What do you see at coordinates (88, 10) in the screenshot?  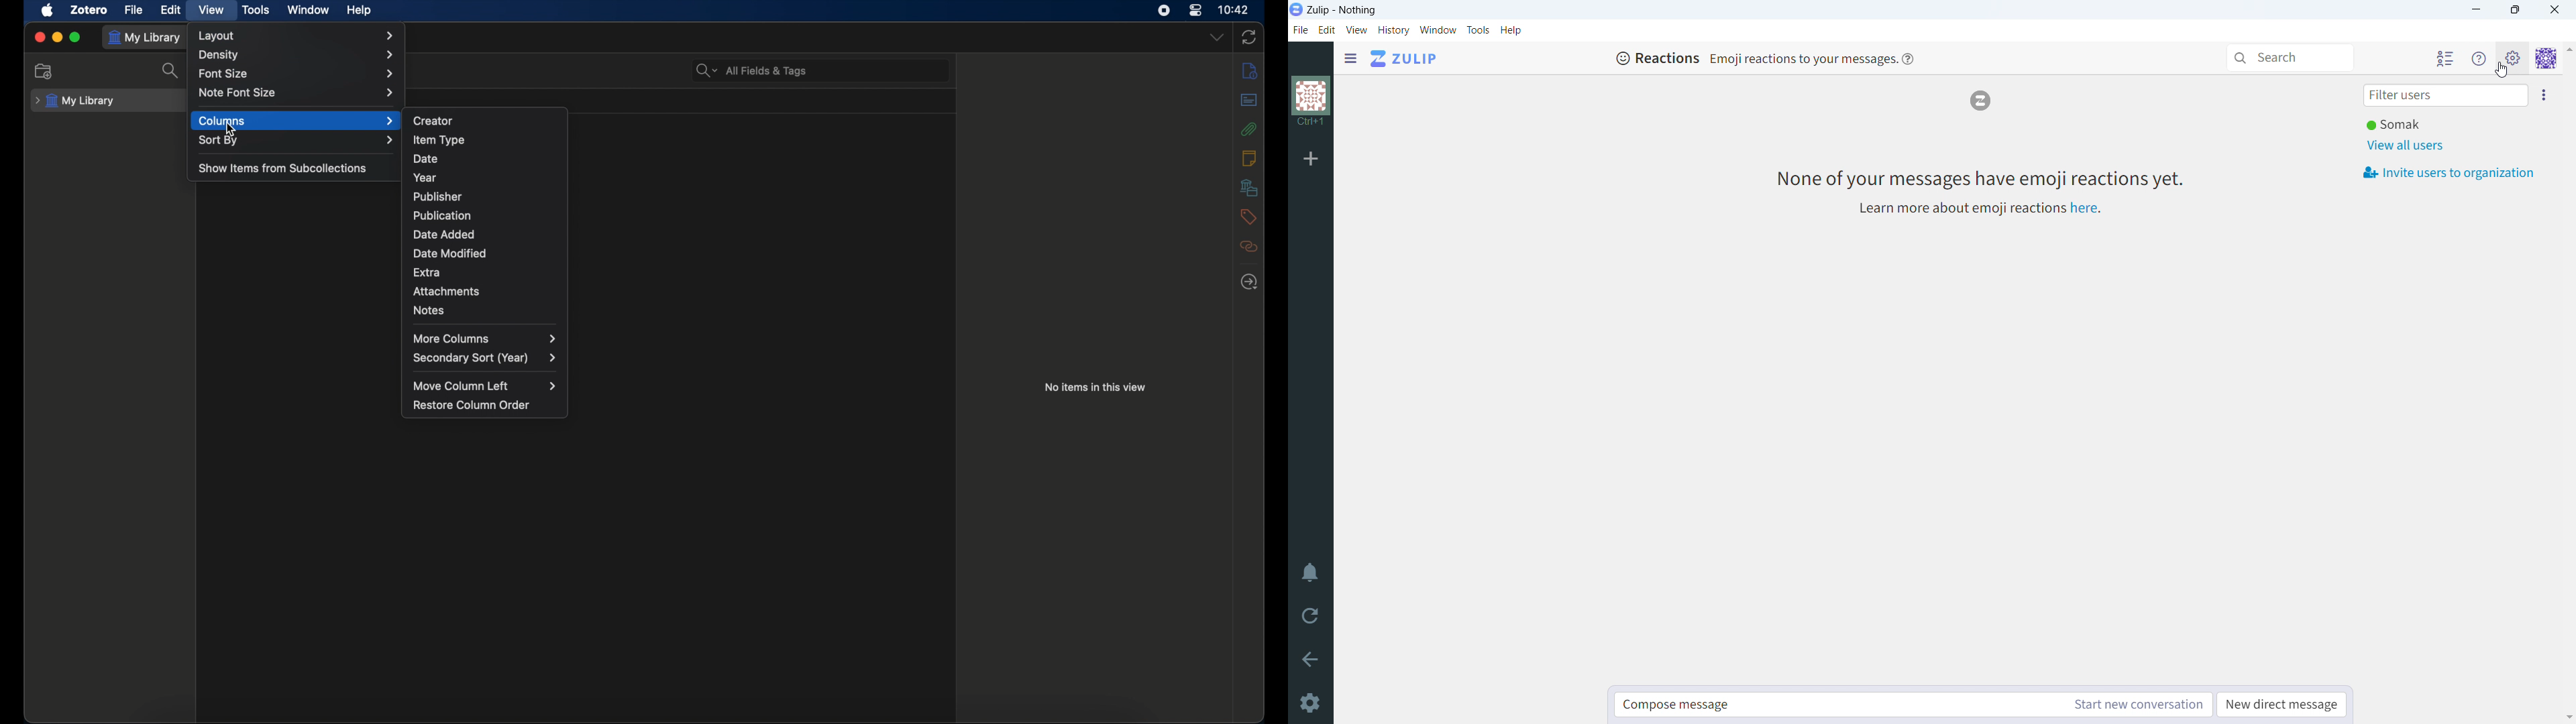 I see `zotero` at bounding box center [88, 10].